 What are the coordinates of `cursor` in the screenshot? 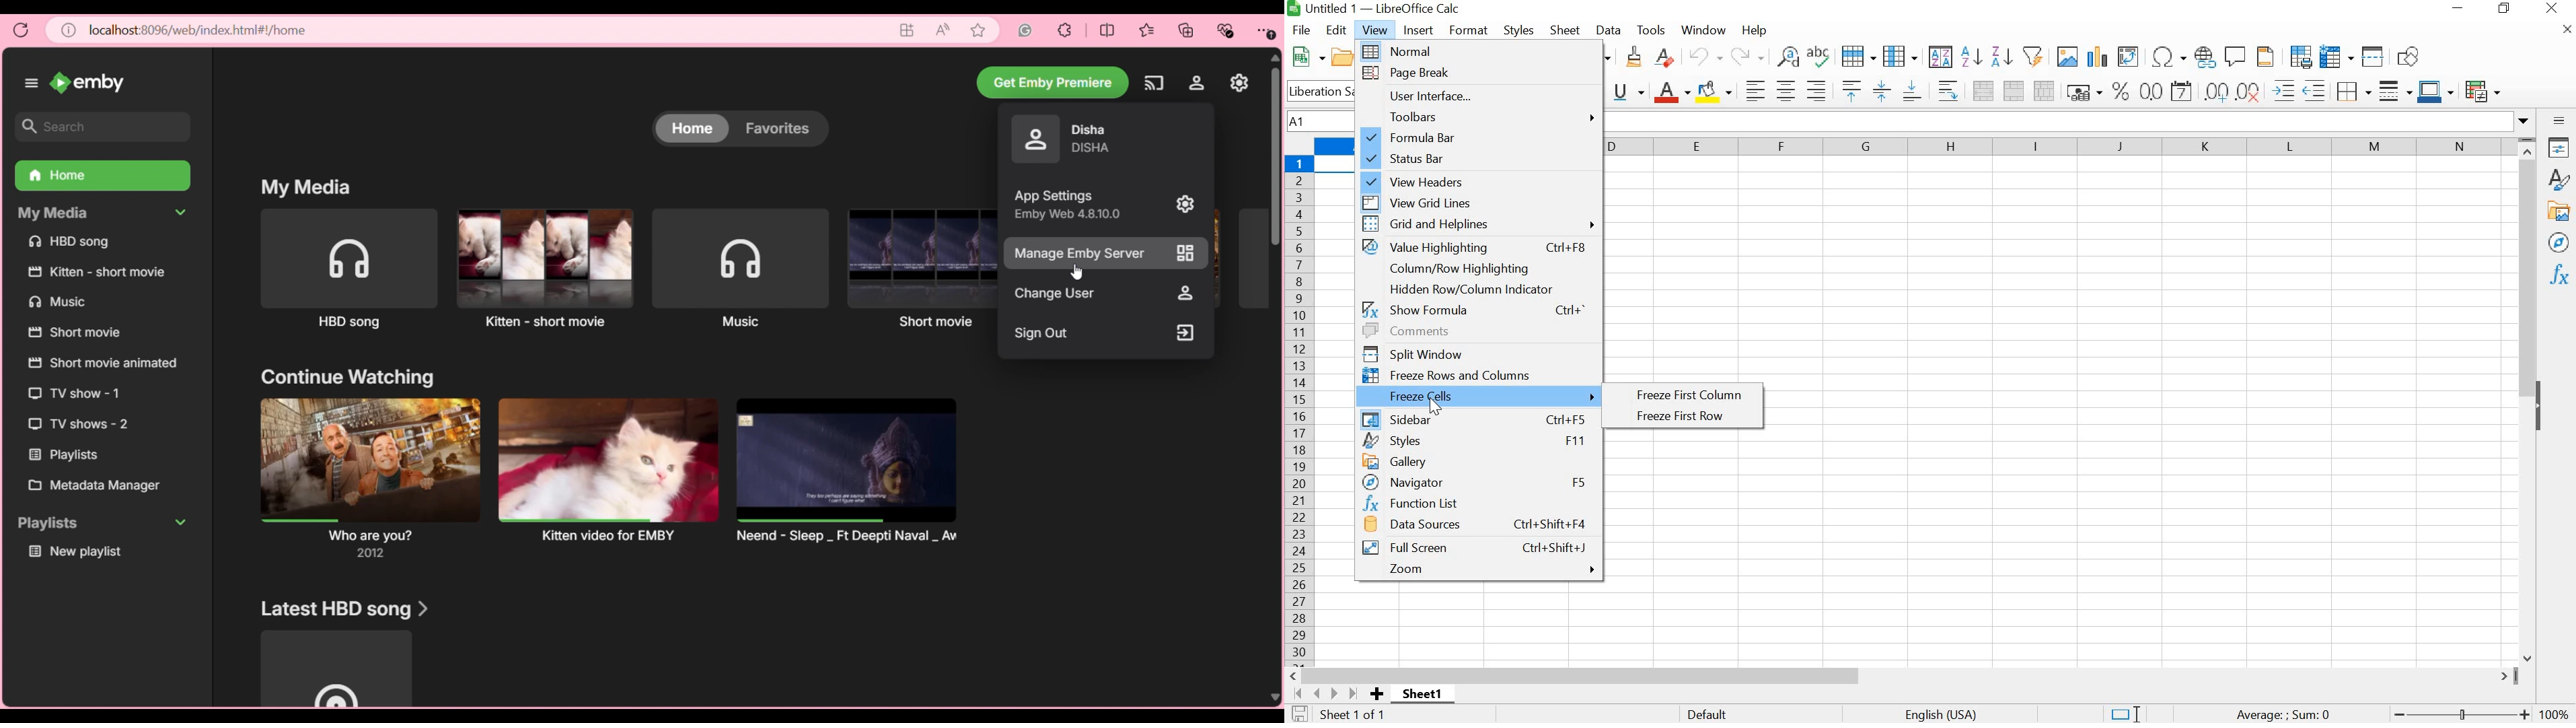 It's located at (1198, 94).